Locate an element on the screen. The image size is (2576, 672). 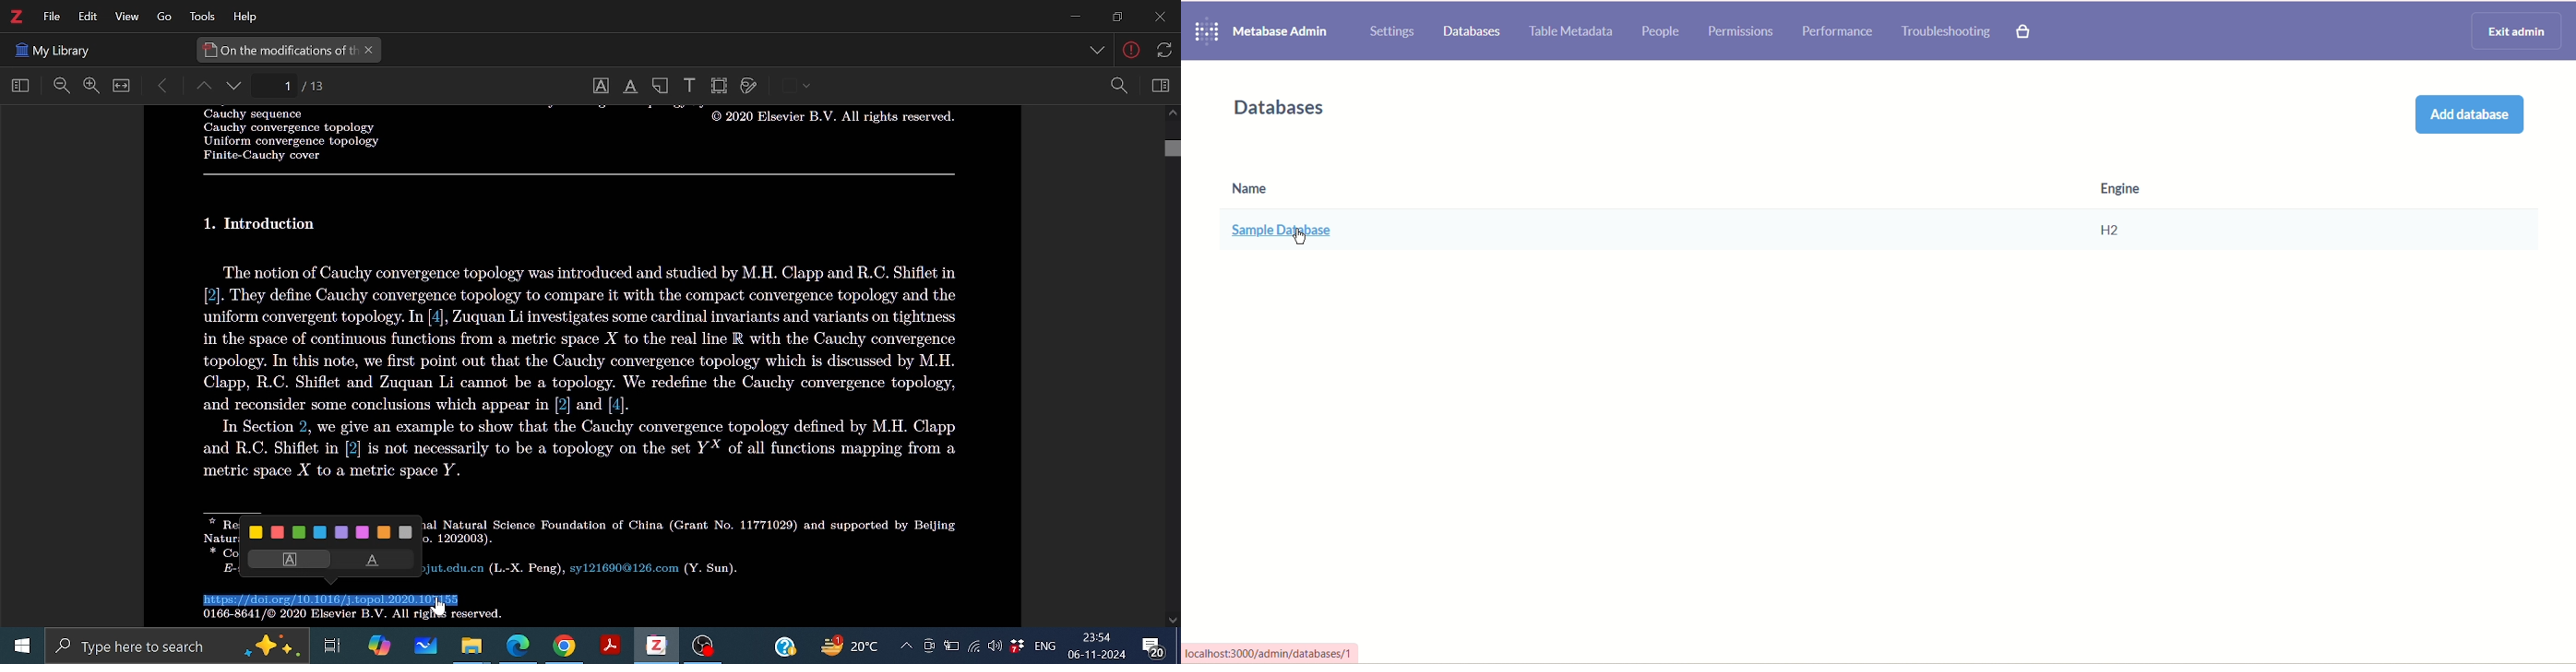
Tools is located at coordinates (199, 17).